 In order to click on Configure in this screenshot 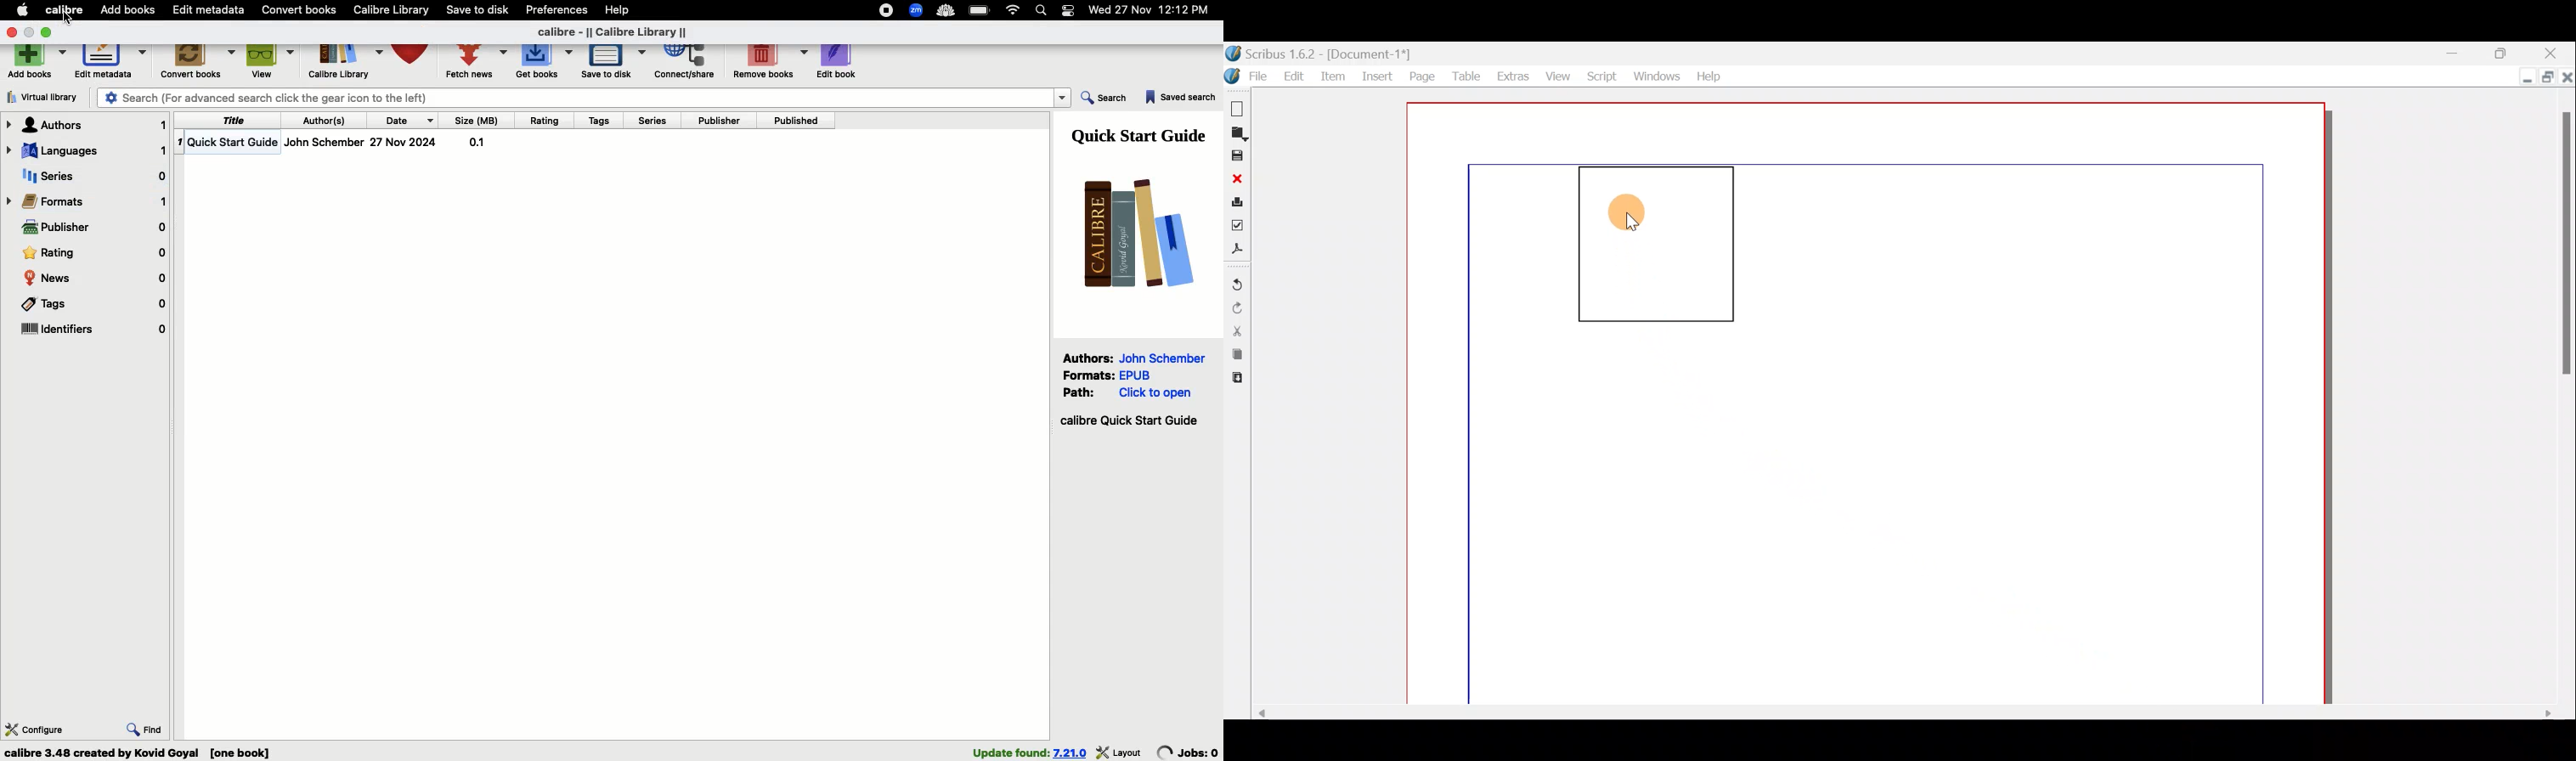, I will do `click(35, 728)`.